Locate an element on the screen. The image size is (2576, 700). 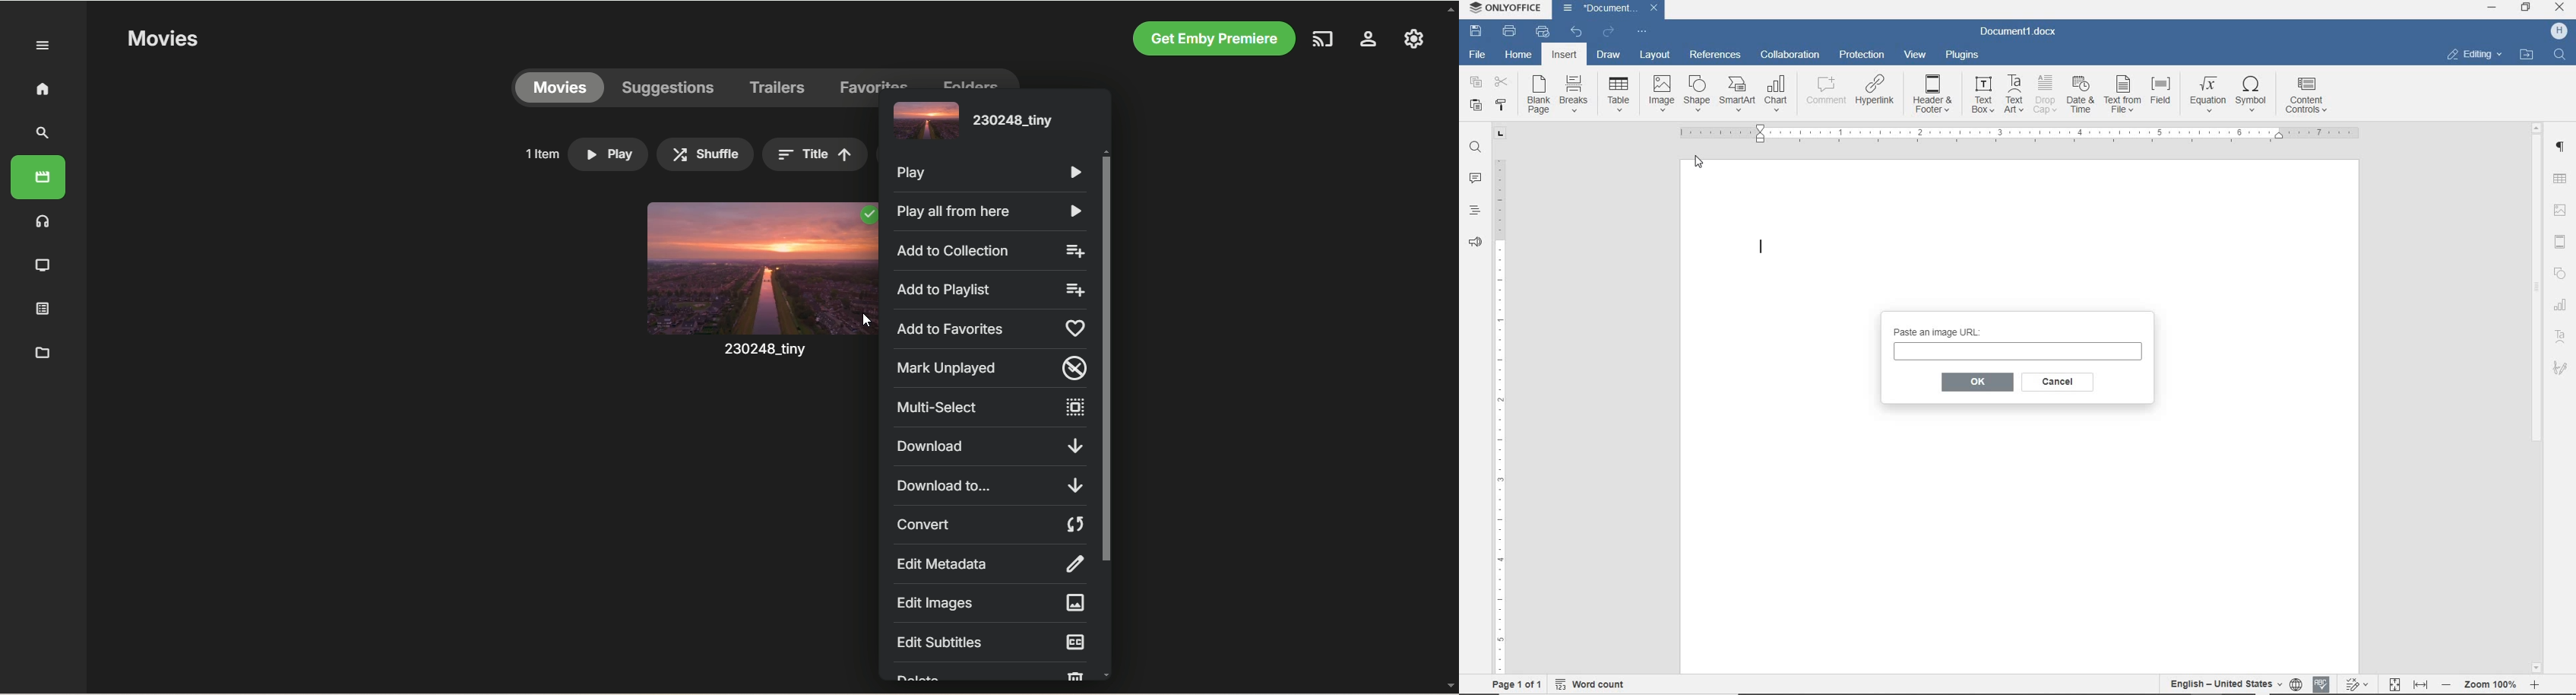
content controls is located at coordinates (2310, 97).